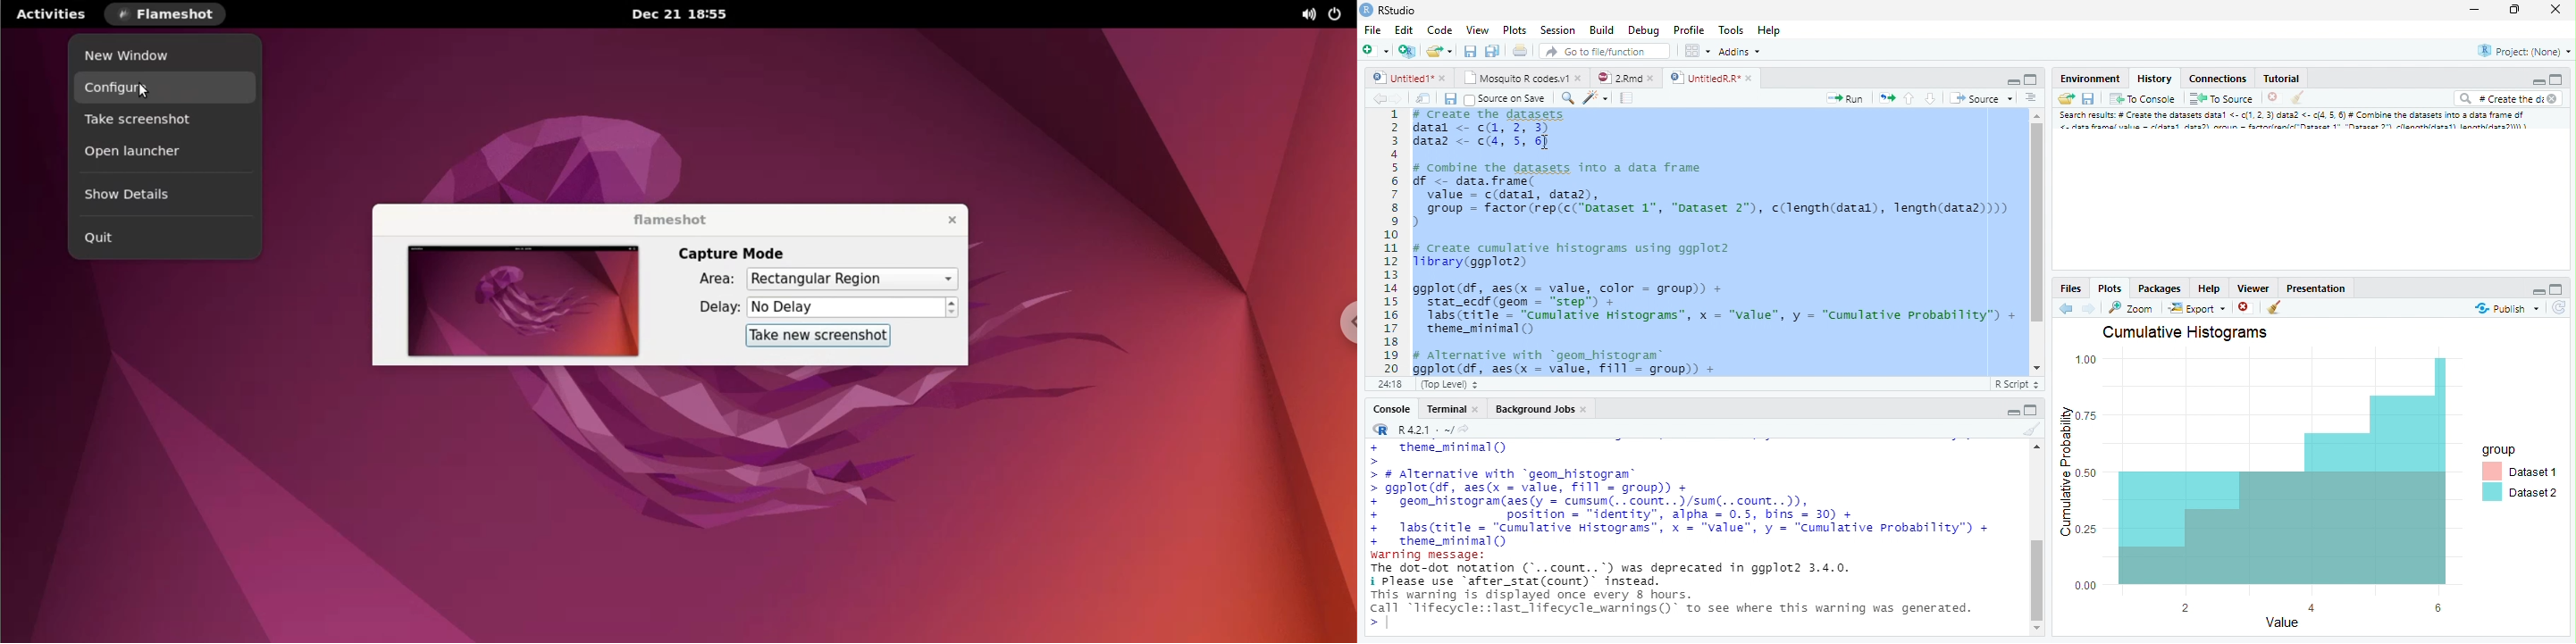 The height and width of the screenshot is (644, 2576). I want to click on Activities, so click(50, 19).